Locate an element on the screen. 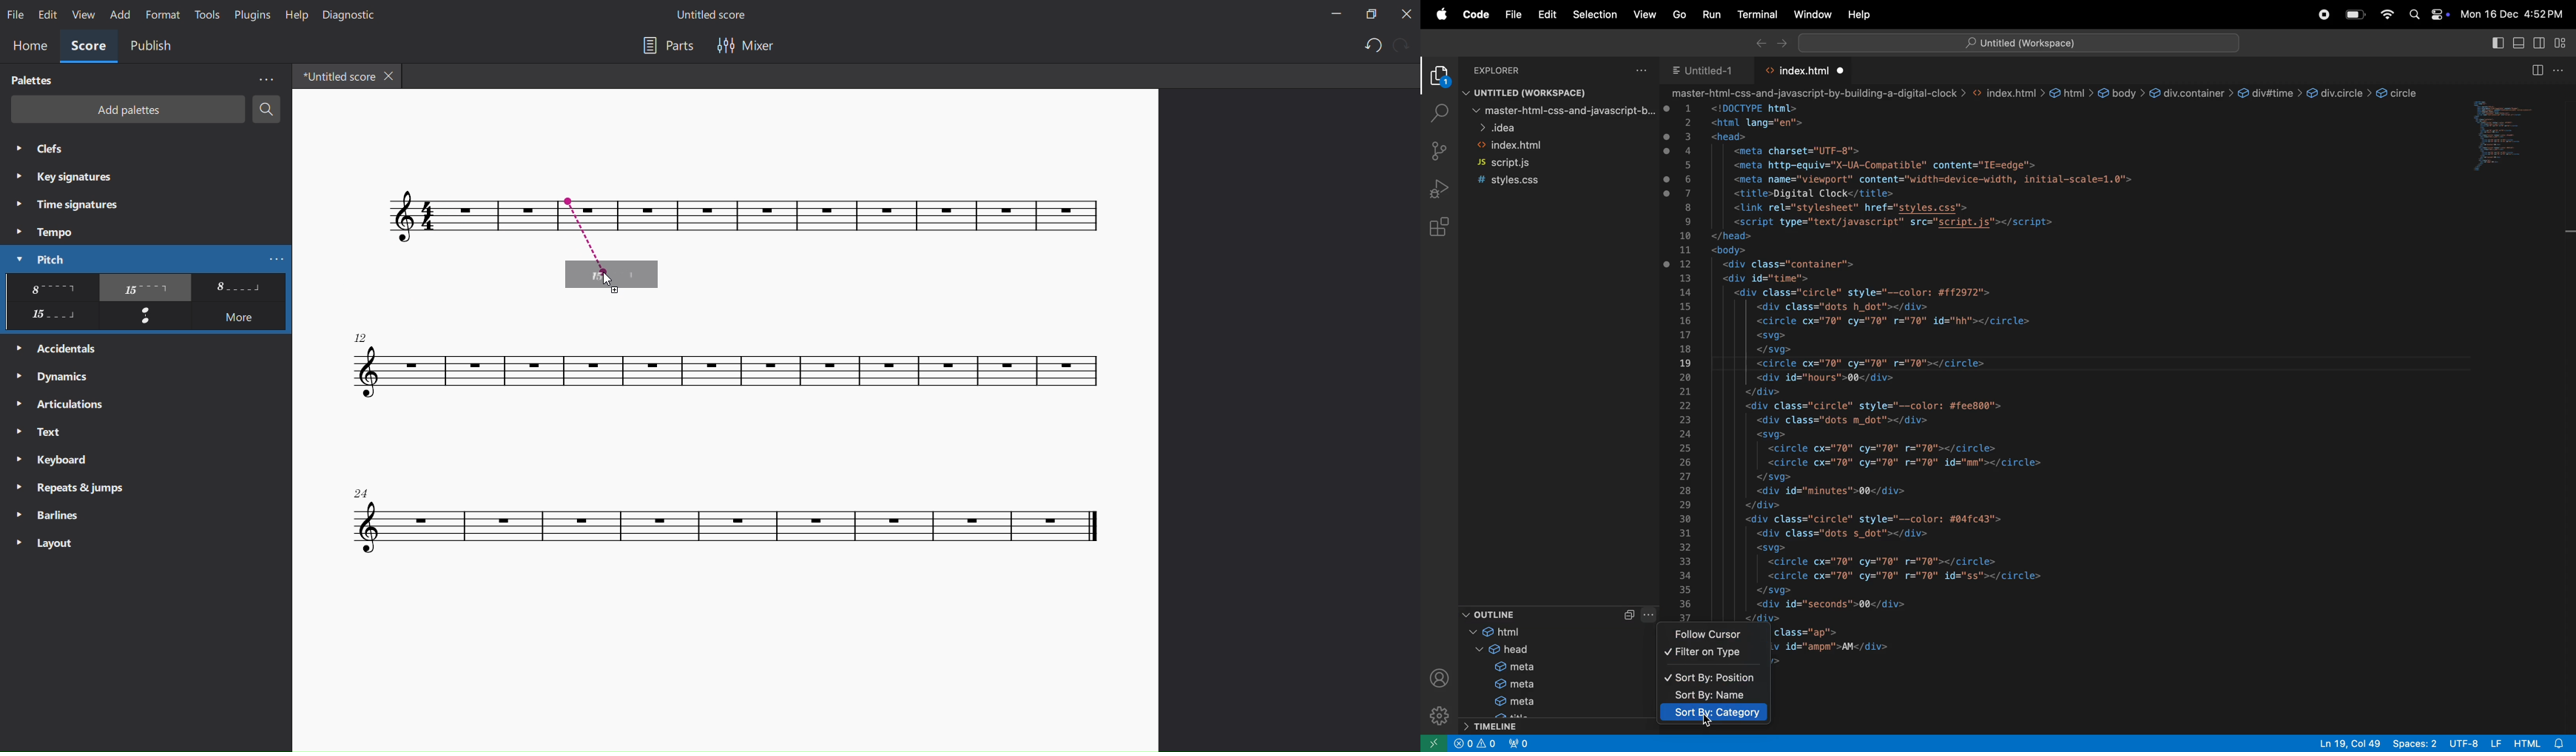 The height and width of the screenshot is (756, 2576). close tab is located at coordinates (391, 75).